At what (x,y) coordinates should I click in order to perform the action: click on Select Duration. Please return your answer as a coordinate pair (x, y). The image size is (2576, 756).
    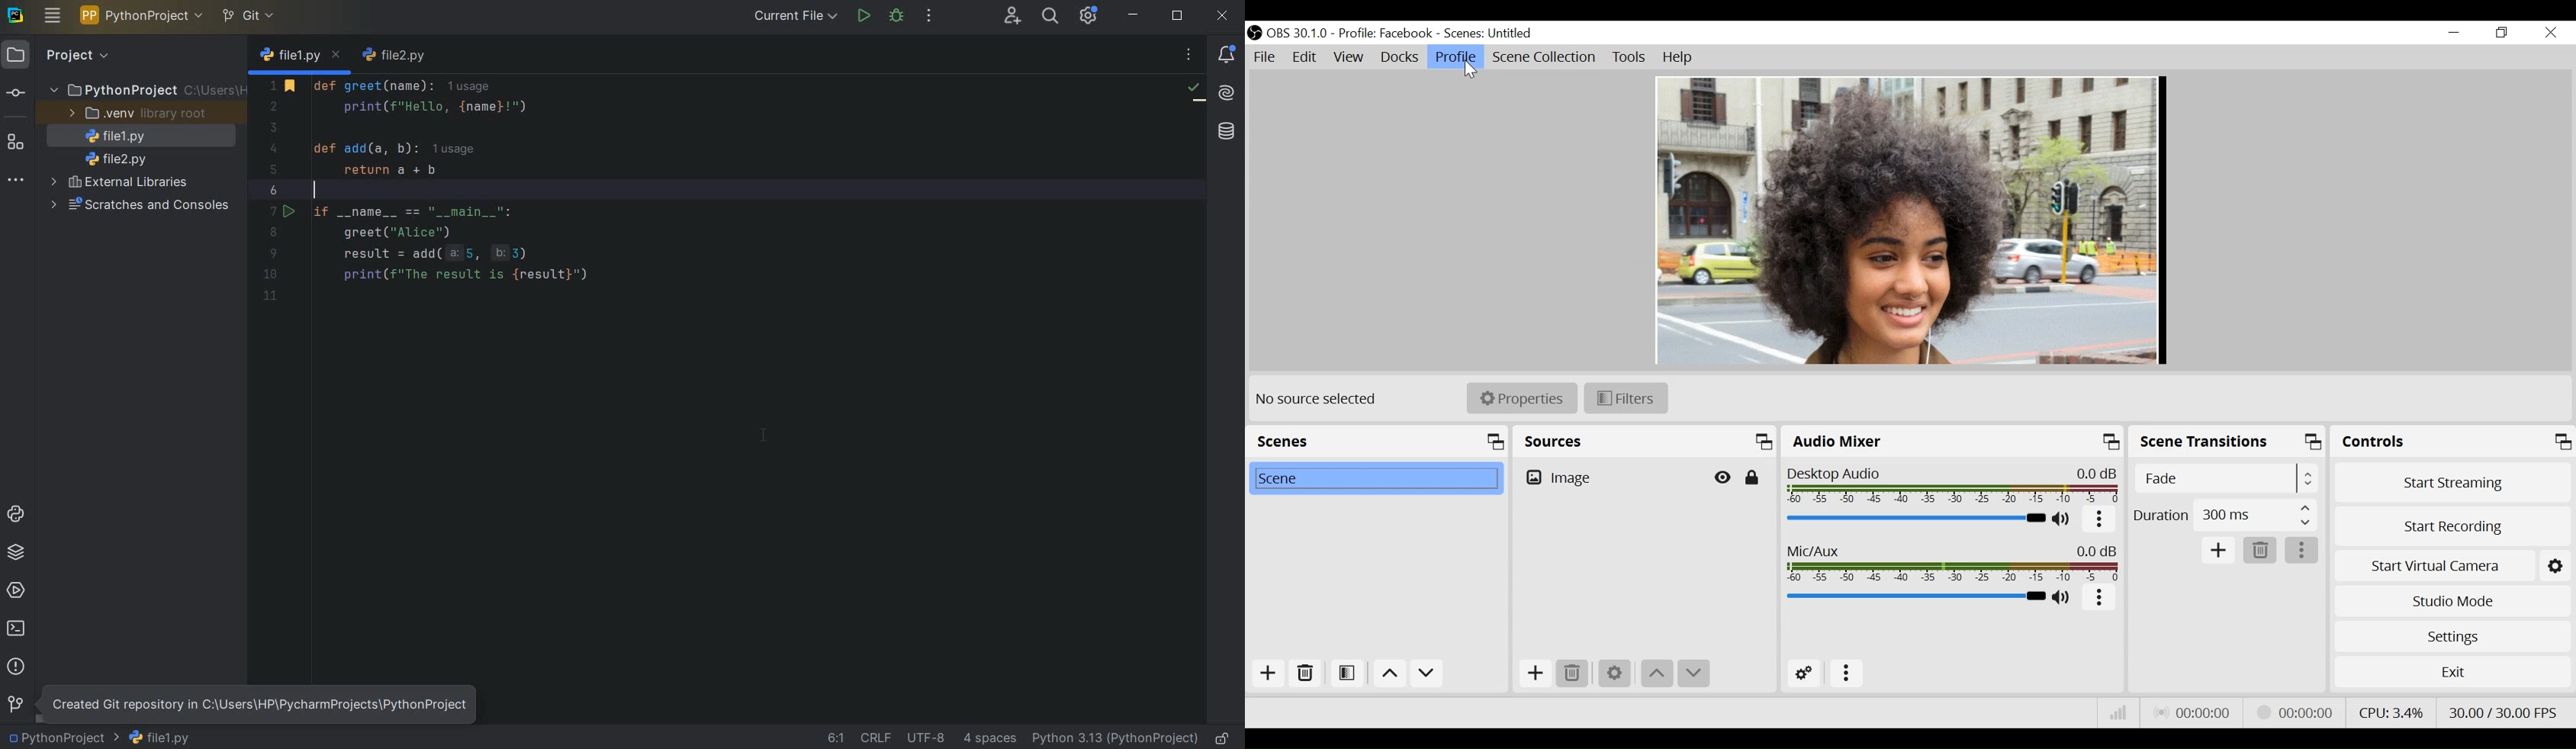
    Looking at the image, I should click on (2226, 514).